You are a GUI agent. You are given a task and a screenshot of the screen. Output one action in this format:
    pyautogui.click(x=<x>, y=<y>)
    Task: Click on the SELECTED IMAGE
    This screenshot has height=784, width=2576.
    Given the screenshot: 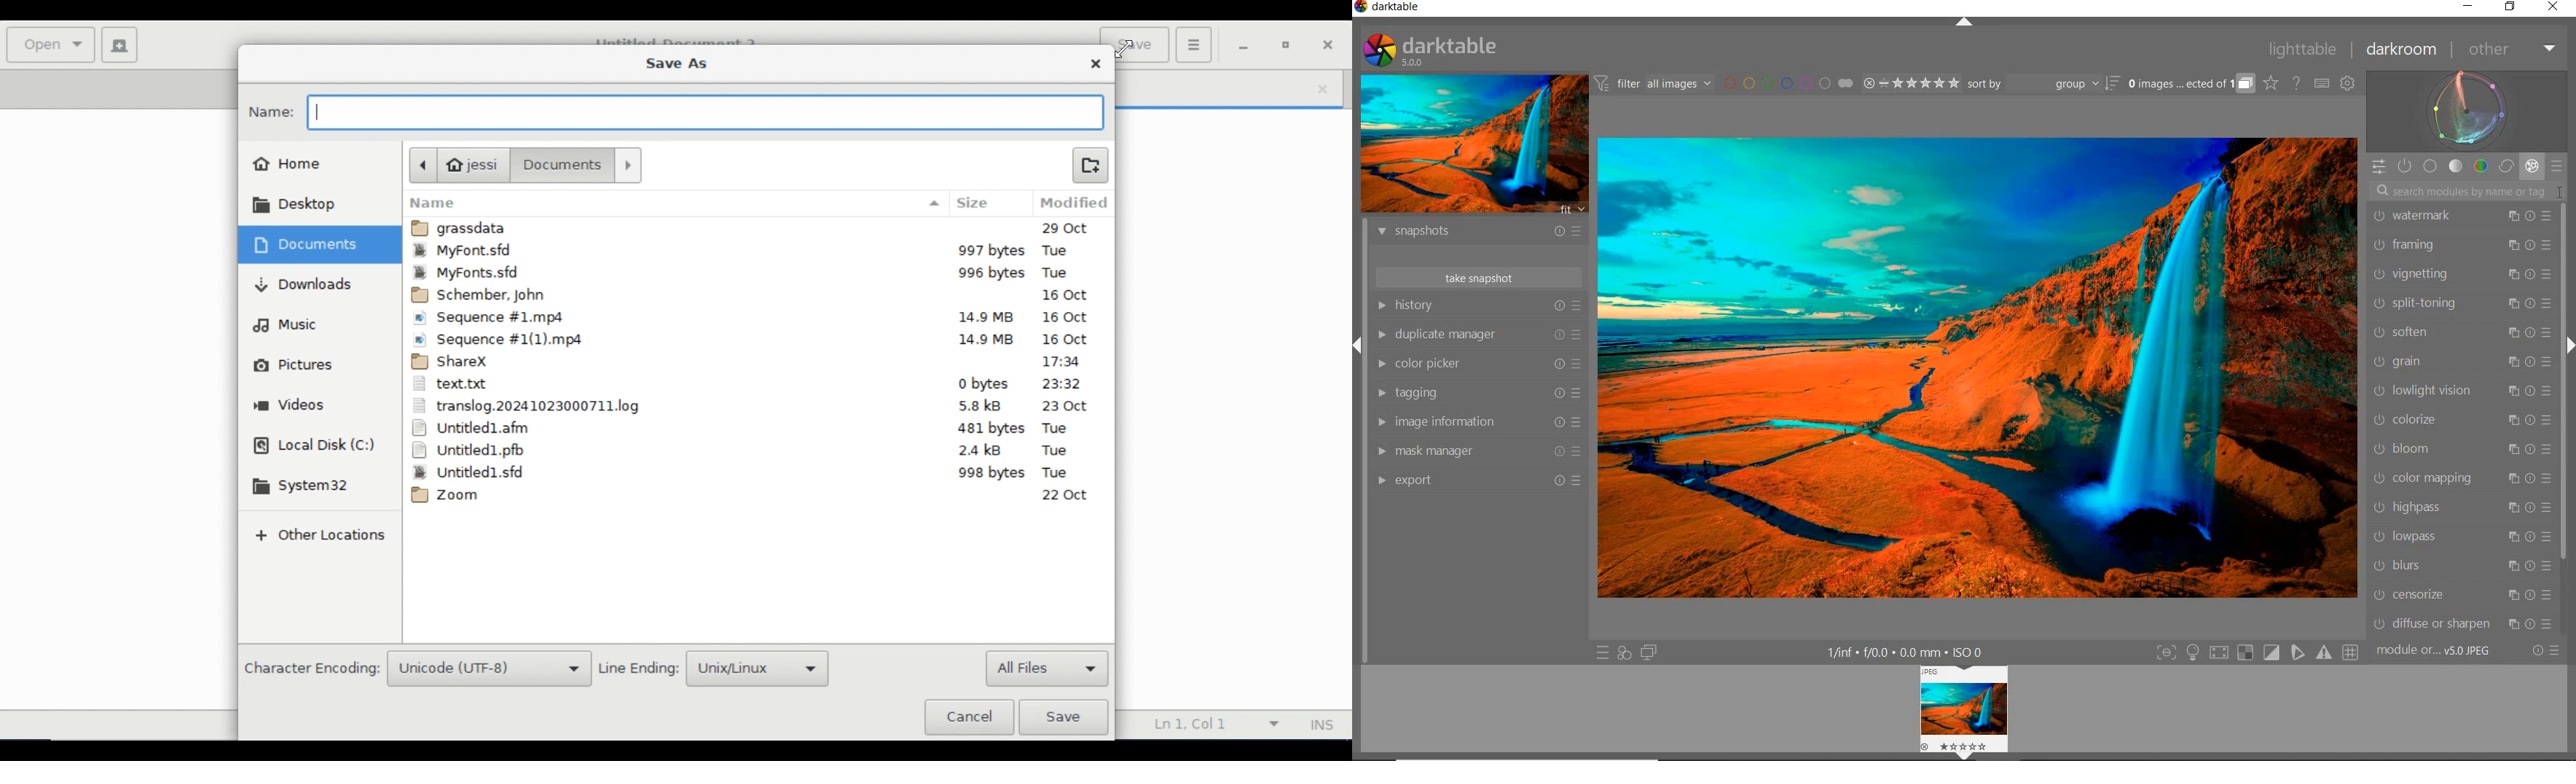 What is the action you would take?
    pyautogui.click(x=1975, y=366)
    